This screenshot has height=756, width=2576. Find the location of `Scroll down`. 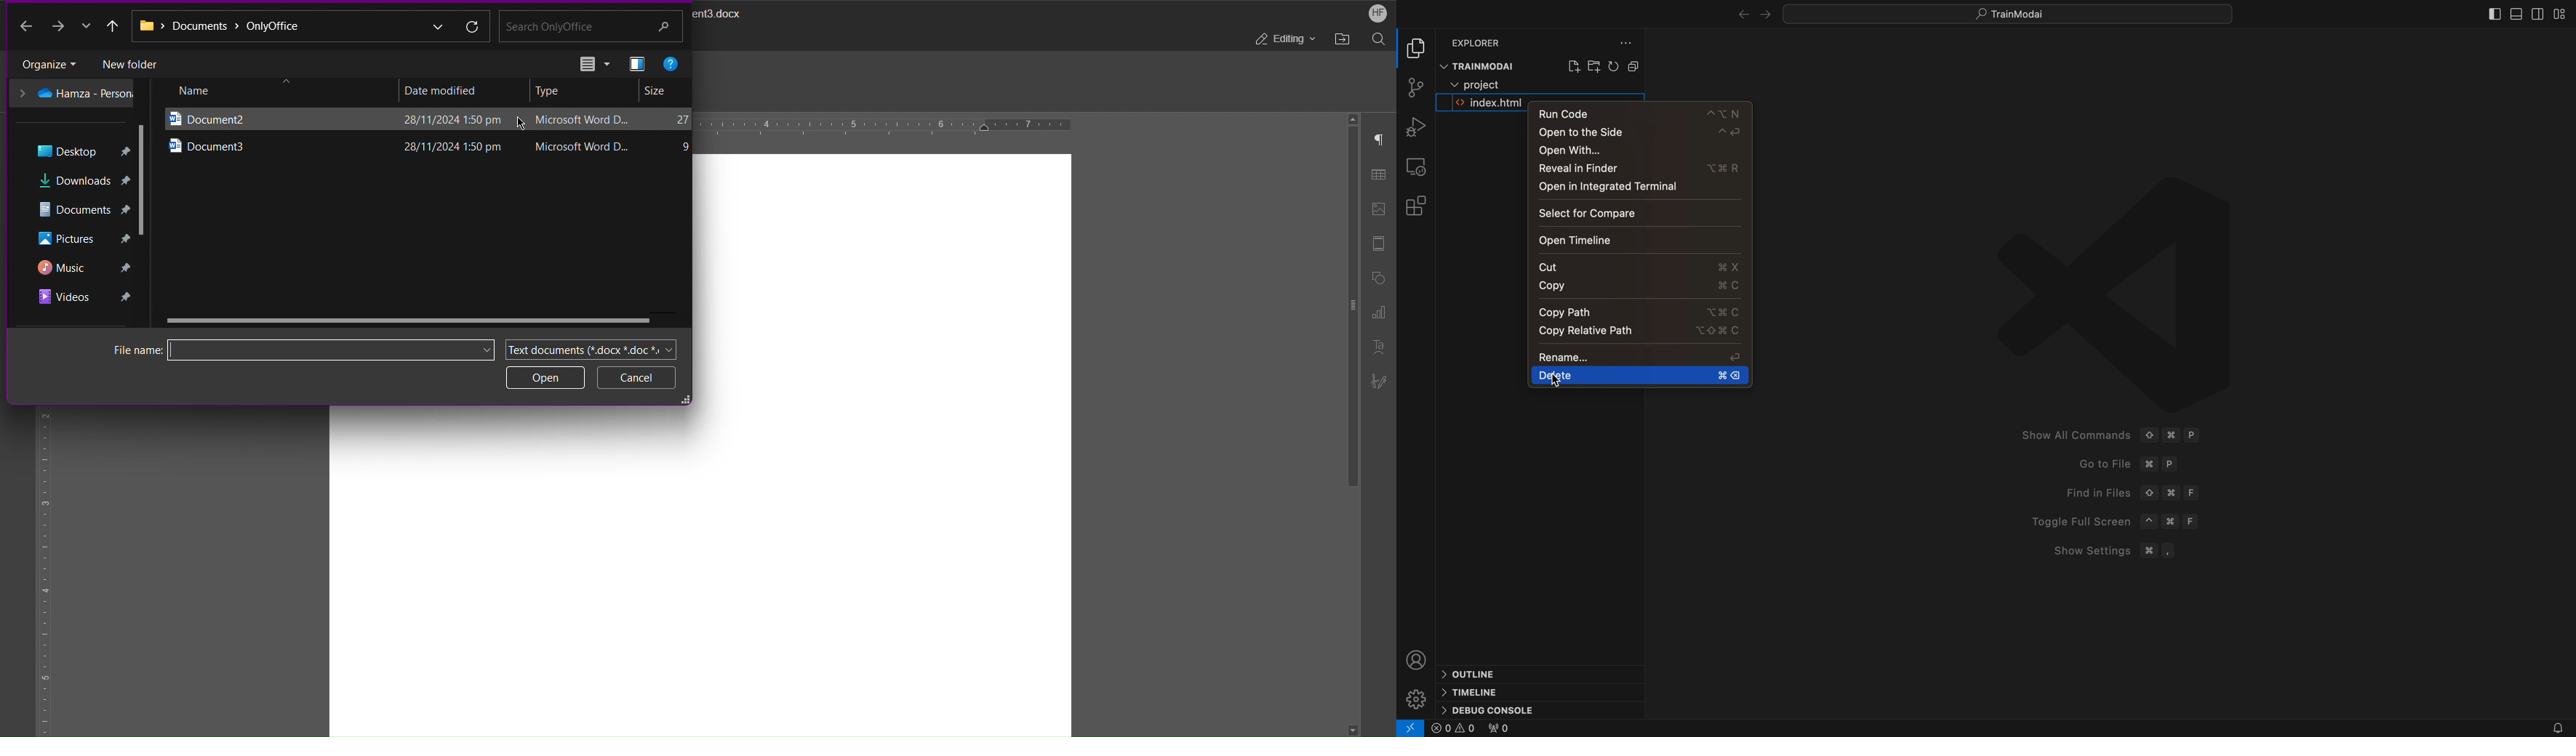

Scroll down is located at coordinates (1353, 725).